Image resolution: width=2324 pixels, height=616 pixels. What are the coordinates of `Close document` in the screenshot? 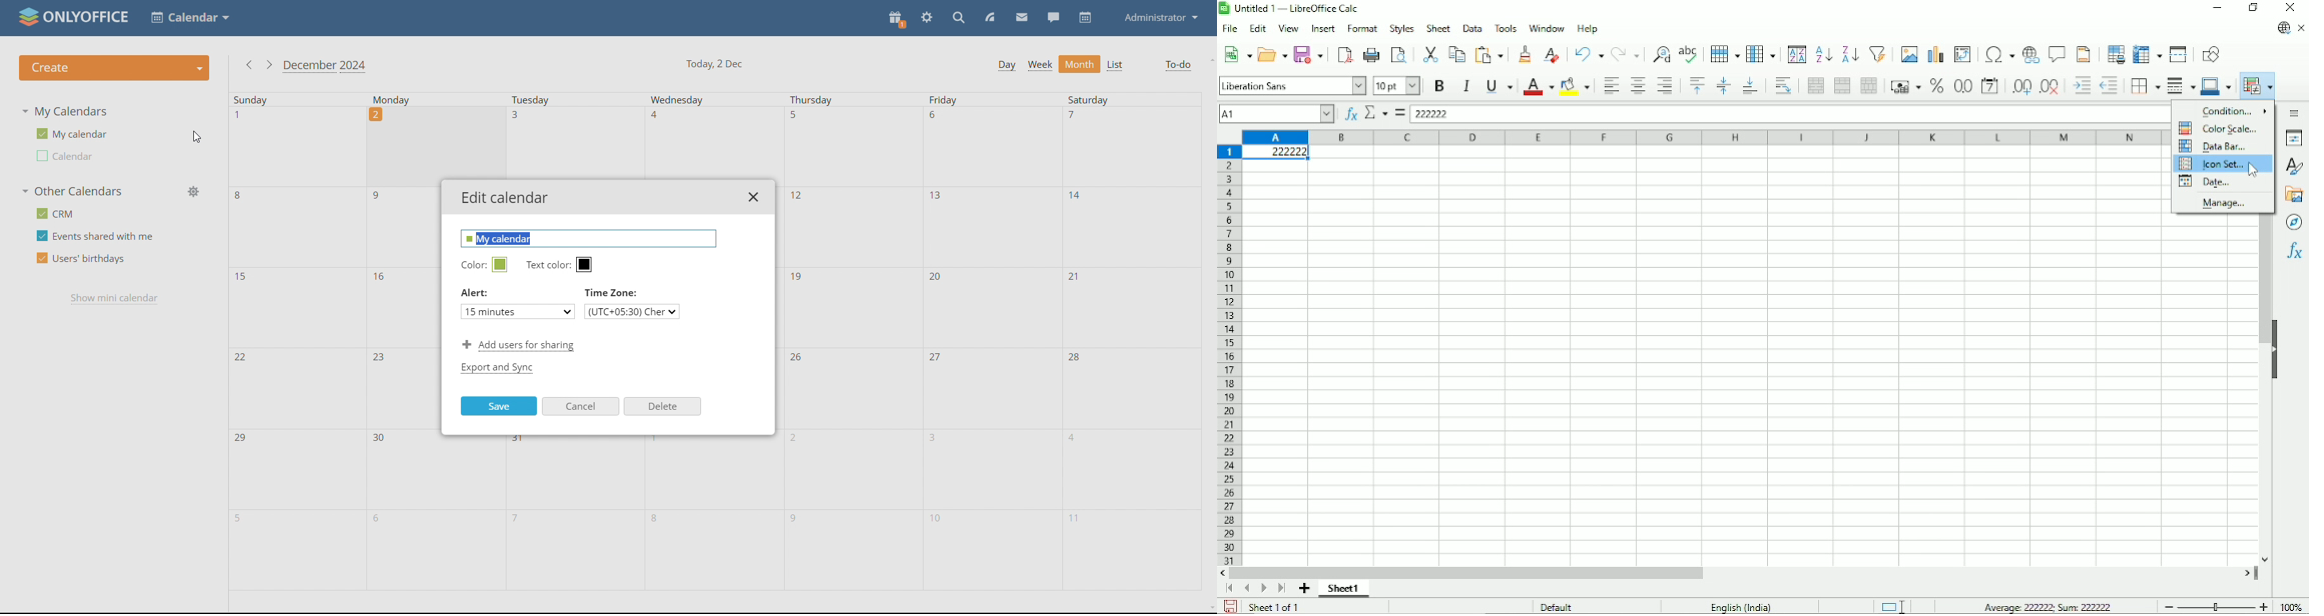 It's located at (2302, 29).